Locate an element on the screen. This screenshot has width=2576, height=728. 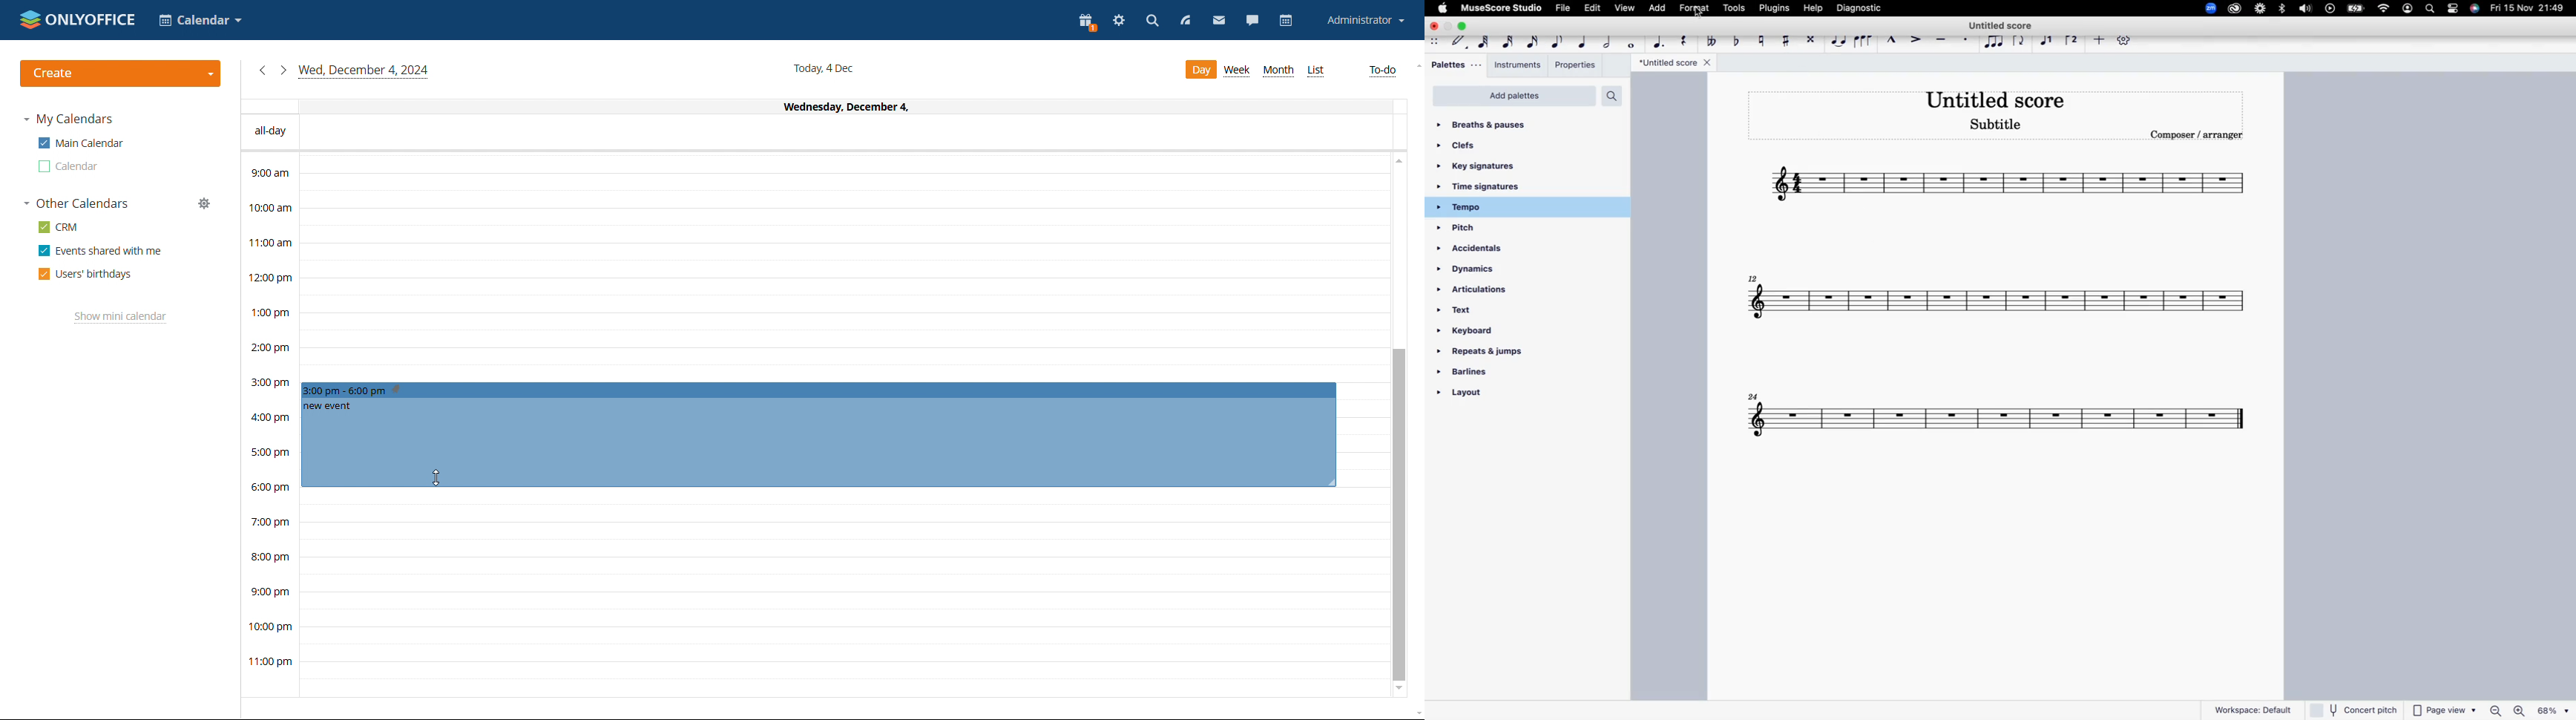
scrollbar is located at coordinates (1399, 515).